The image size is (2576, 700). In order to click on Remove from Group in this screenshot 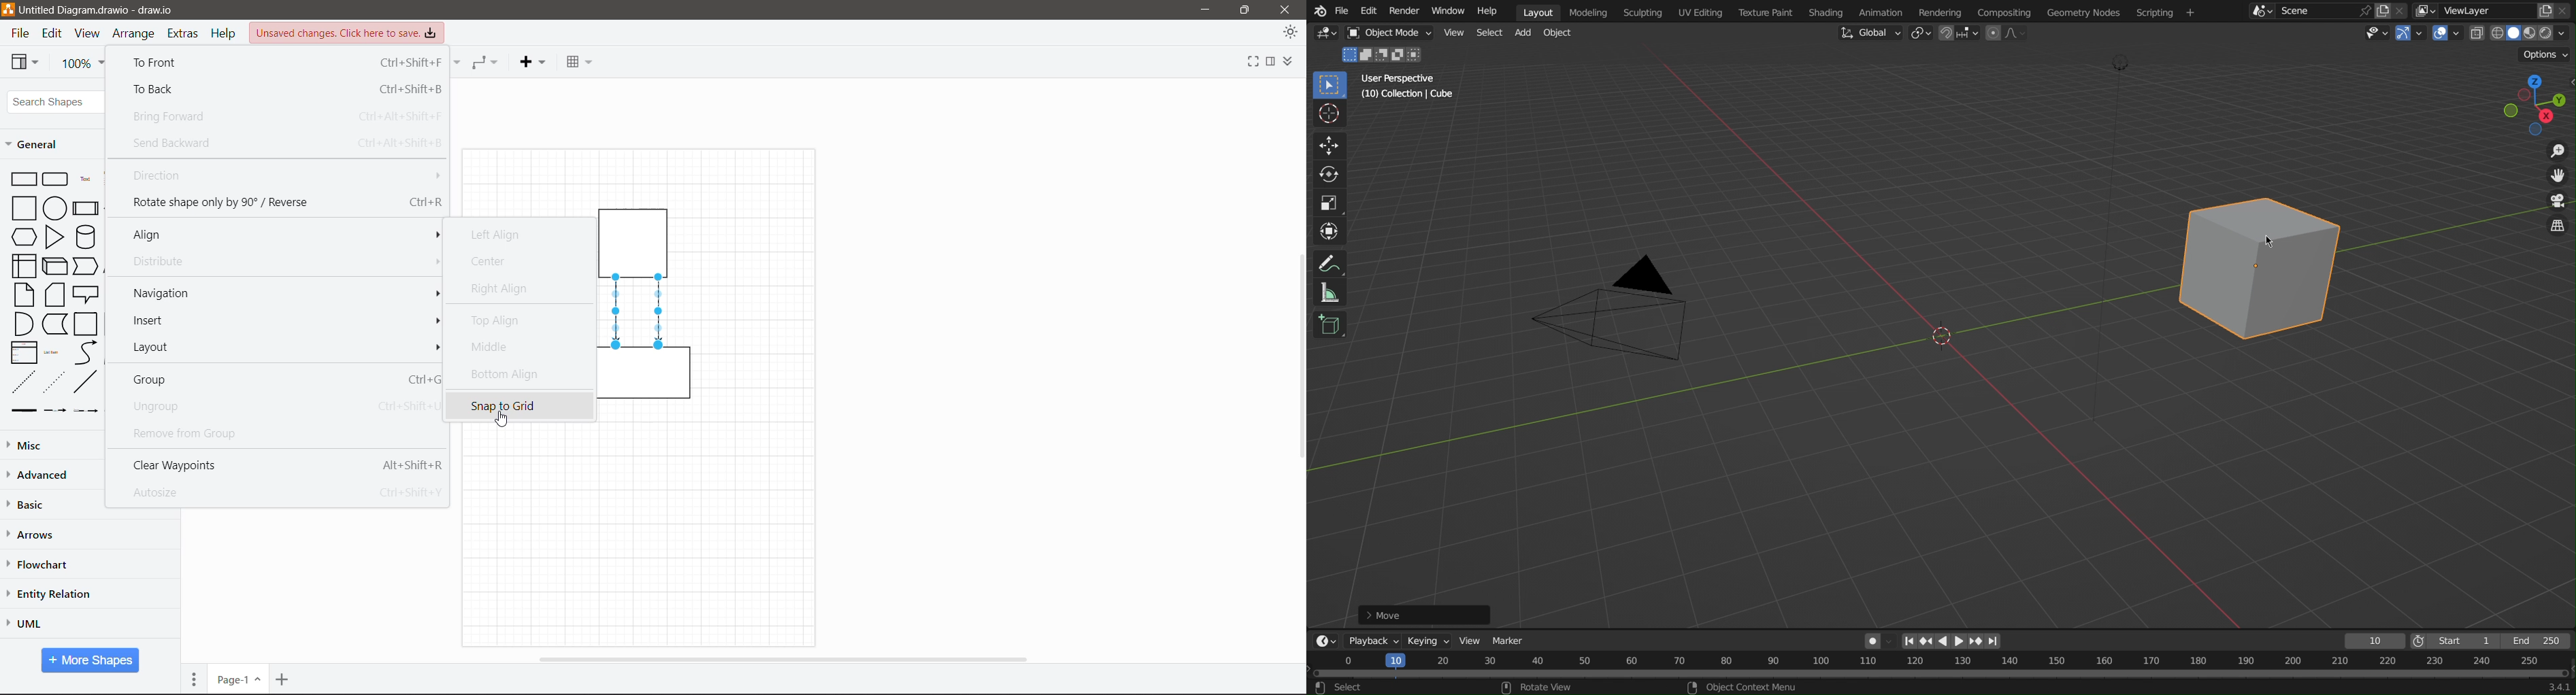, I will do `click(227, 433)`.